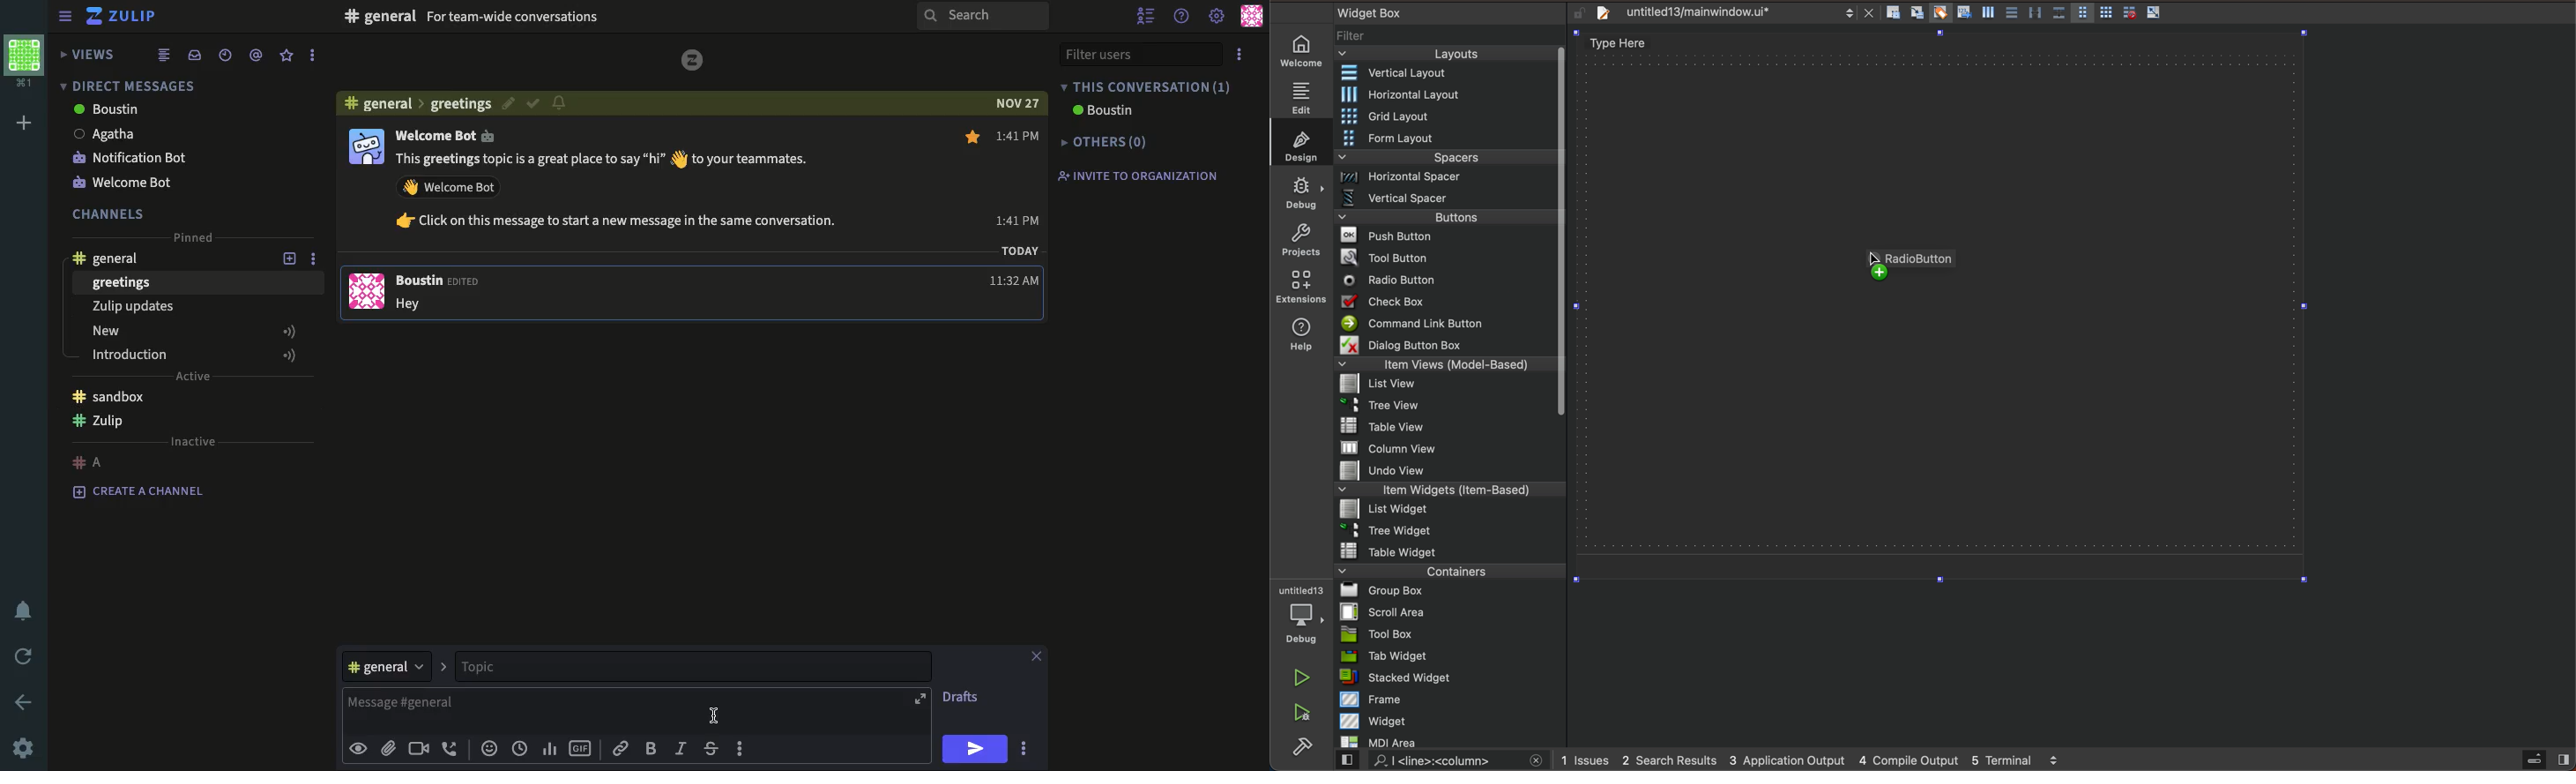 This screenshot has width=2576, height=784. Describe the element at coordinates (138, 490) in the screenshot. I see `create a channel` at that location.